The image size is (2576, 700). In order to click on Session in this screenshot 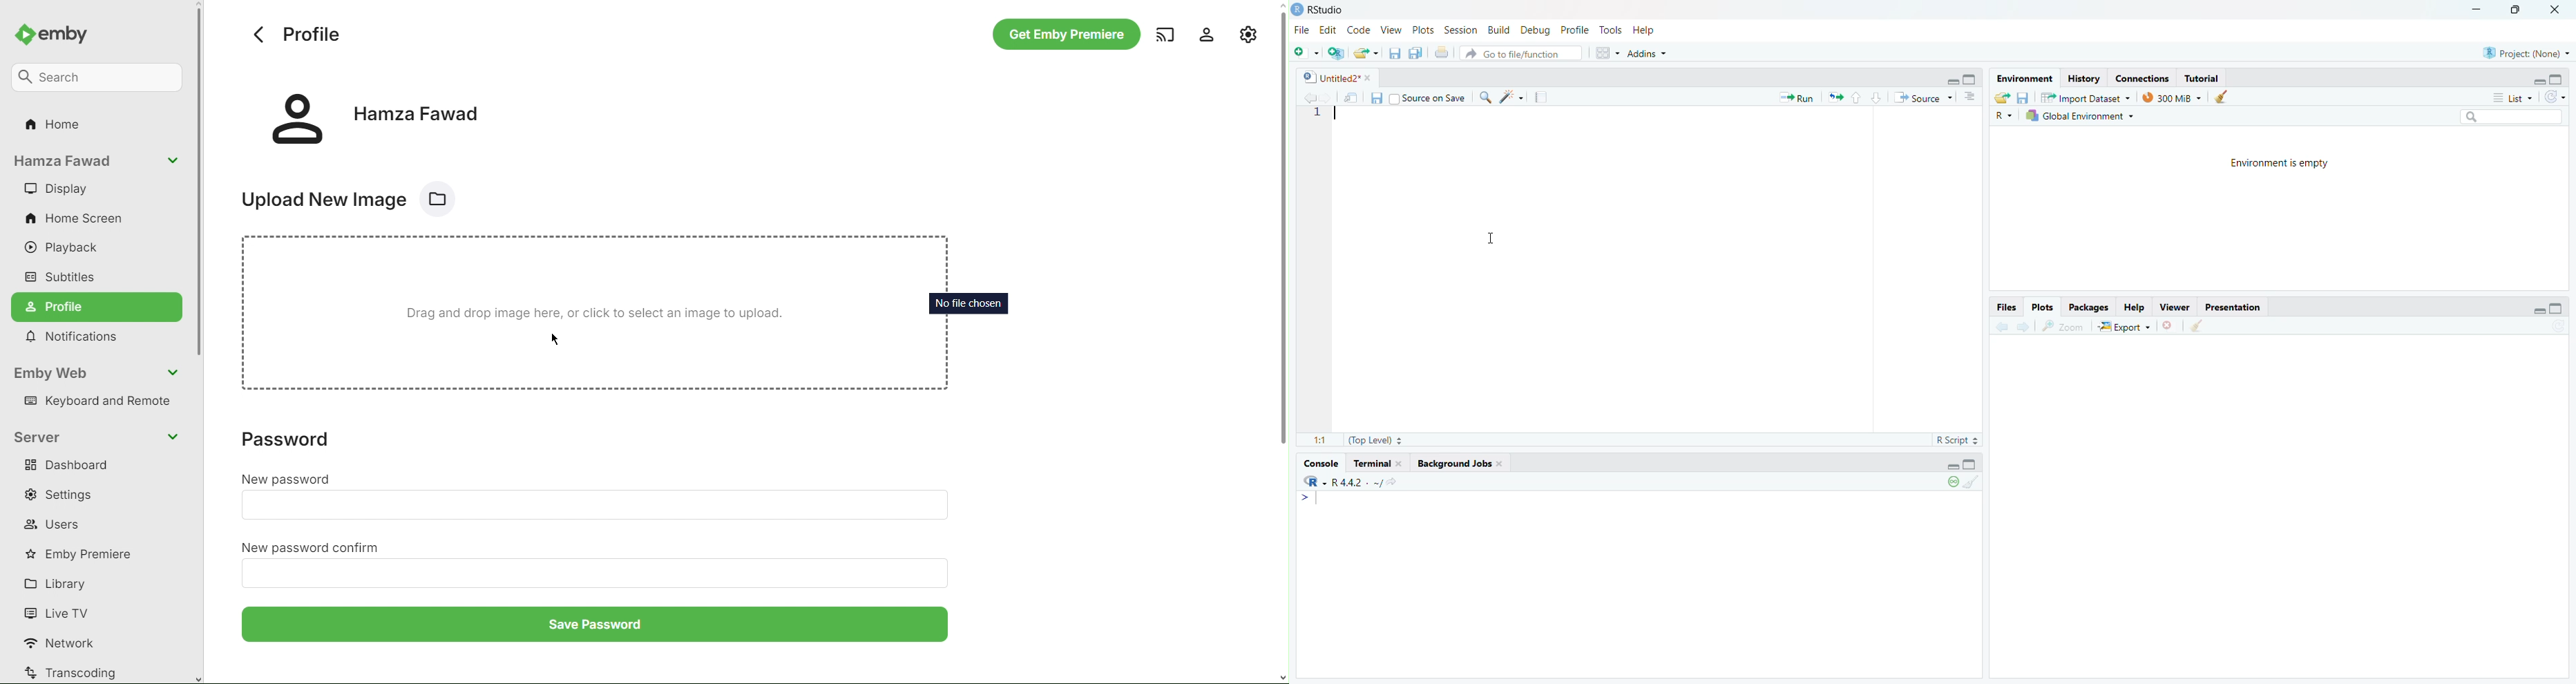, I will do `click(1461, 30)`.